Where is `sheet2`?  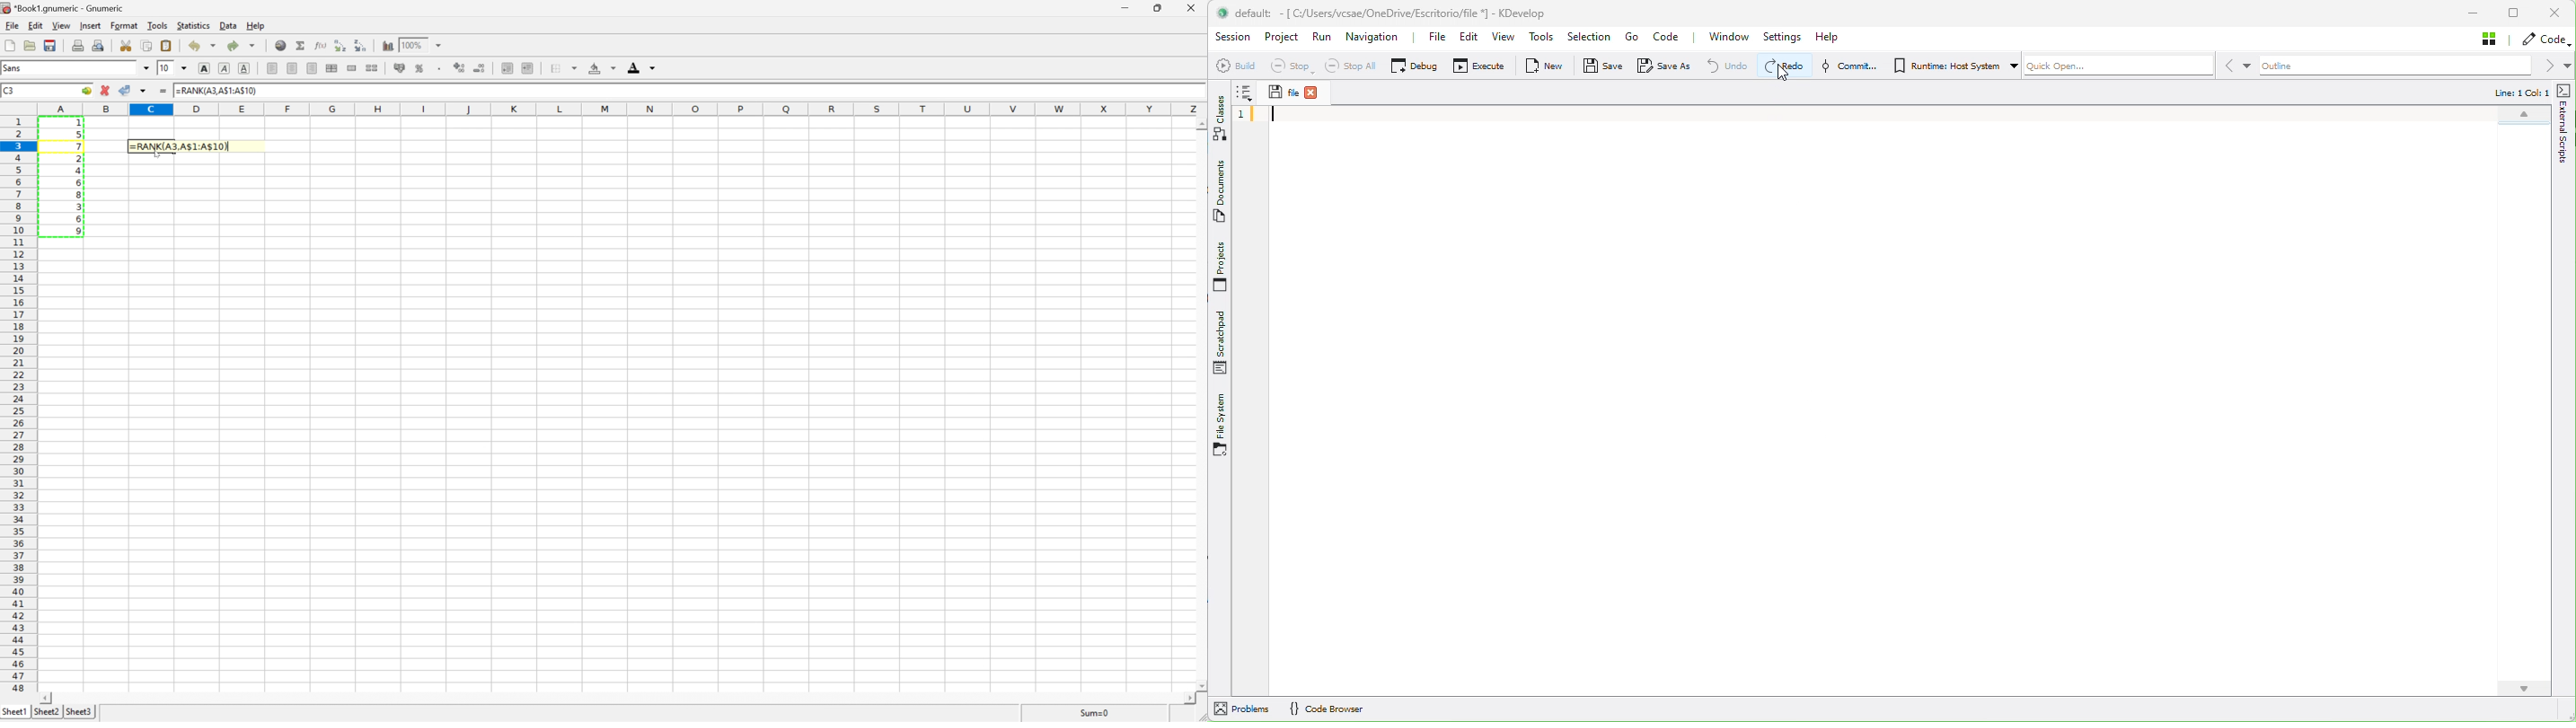
sheet2 is located at coordinates (45, 712).